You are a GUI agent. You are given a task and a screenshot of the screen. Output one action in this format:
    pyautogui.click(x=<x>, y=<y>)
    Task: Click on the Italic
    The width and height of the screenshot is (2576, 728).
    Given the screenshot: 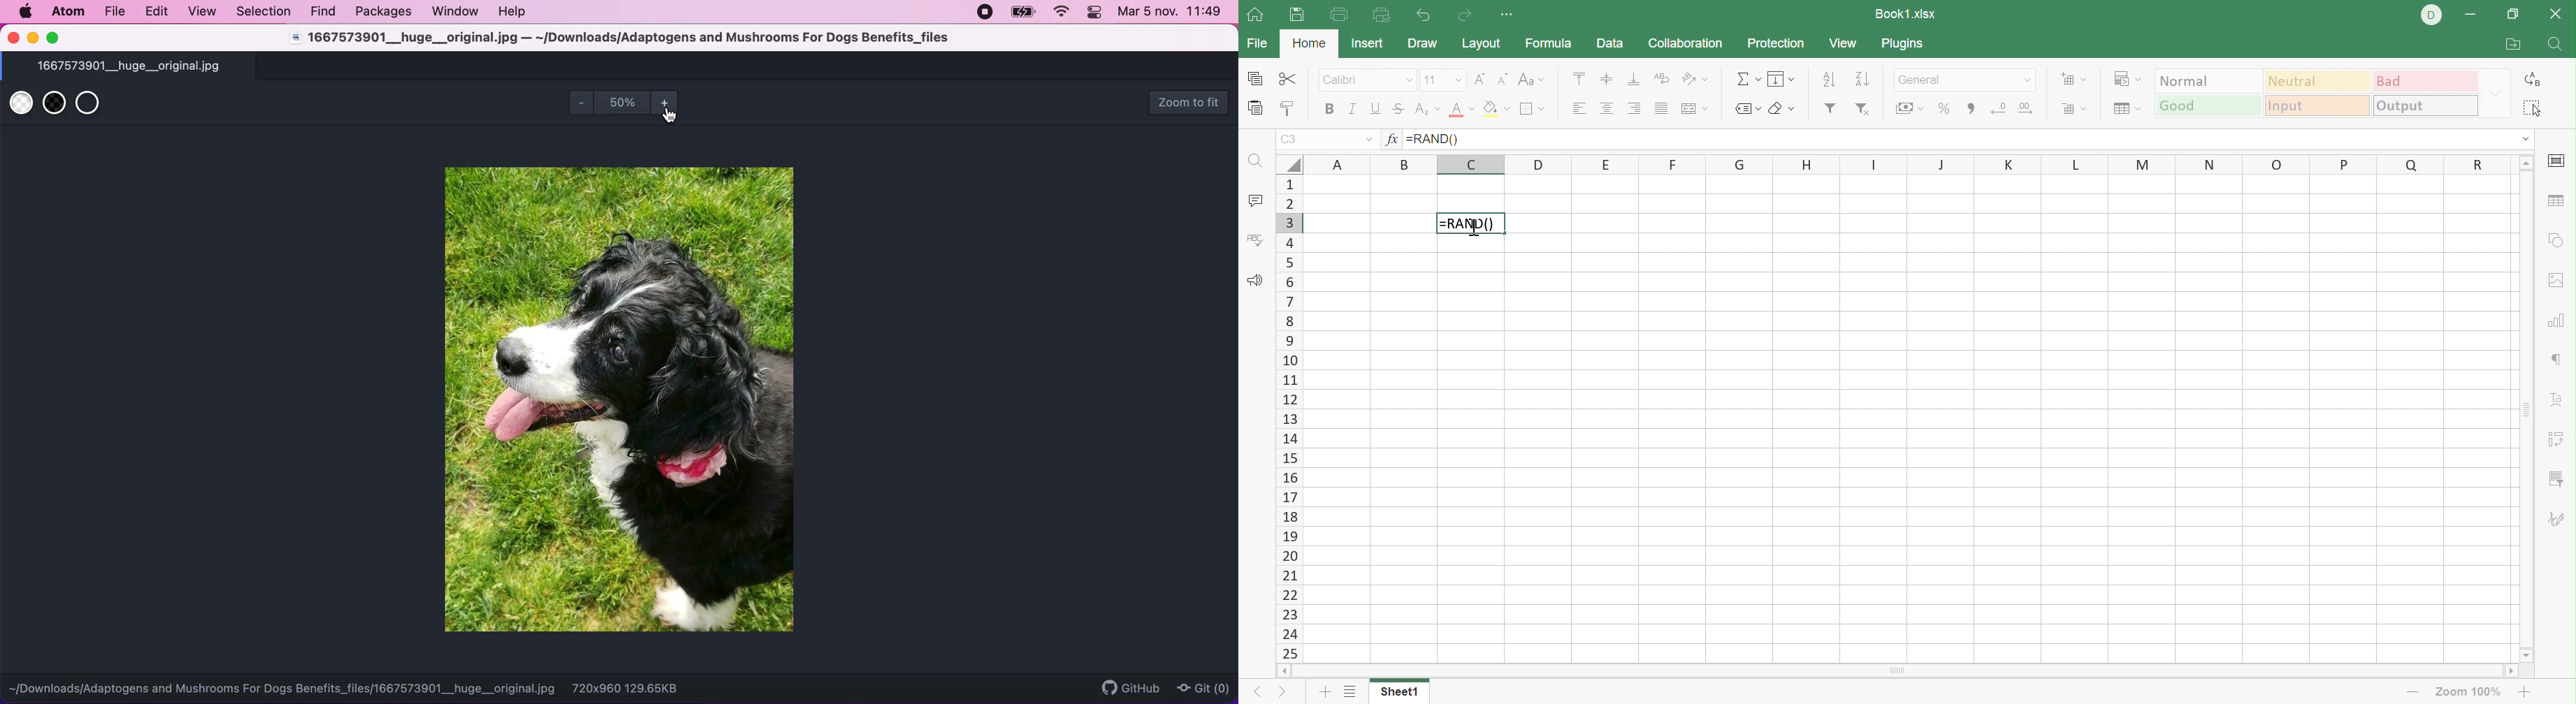 What is the action you would take?
    pyautogui.click(x=1353, y=108)
    